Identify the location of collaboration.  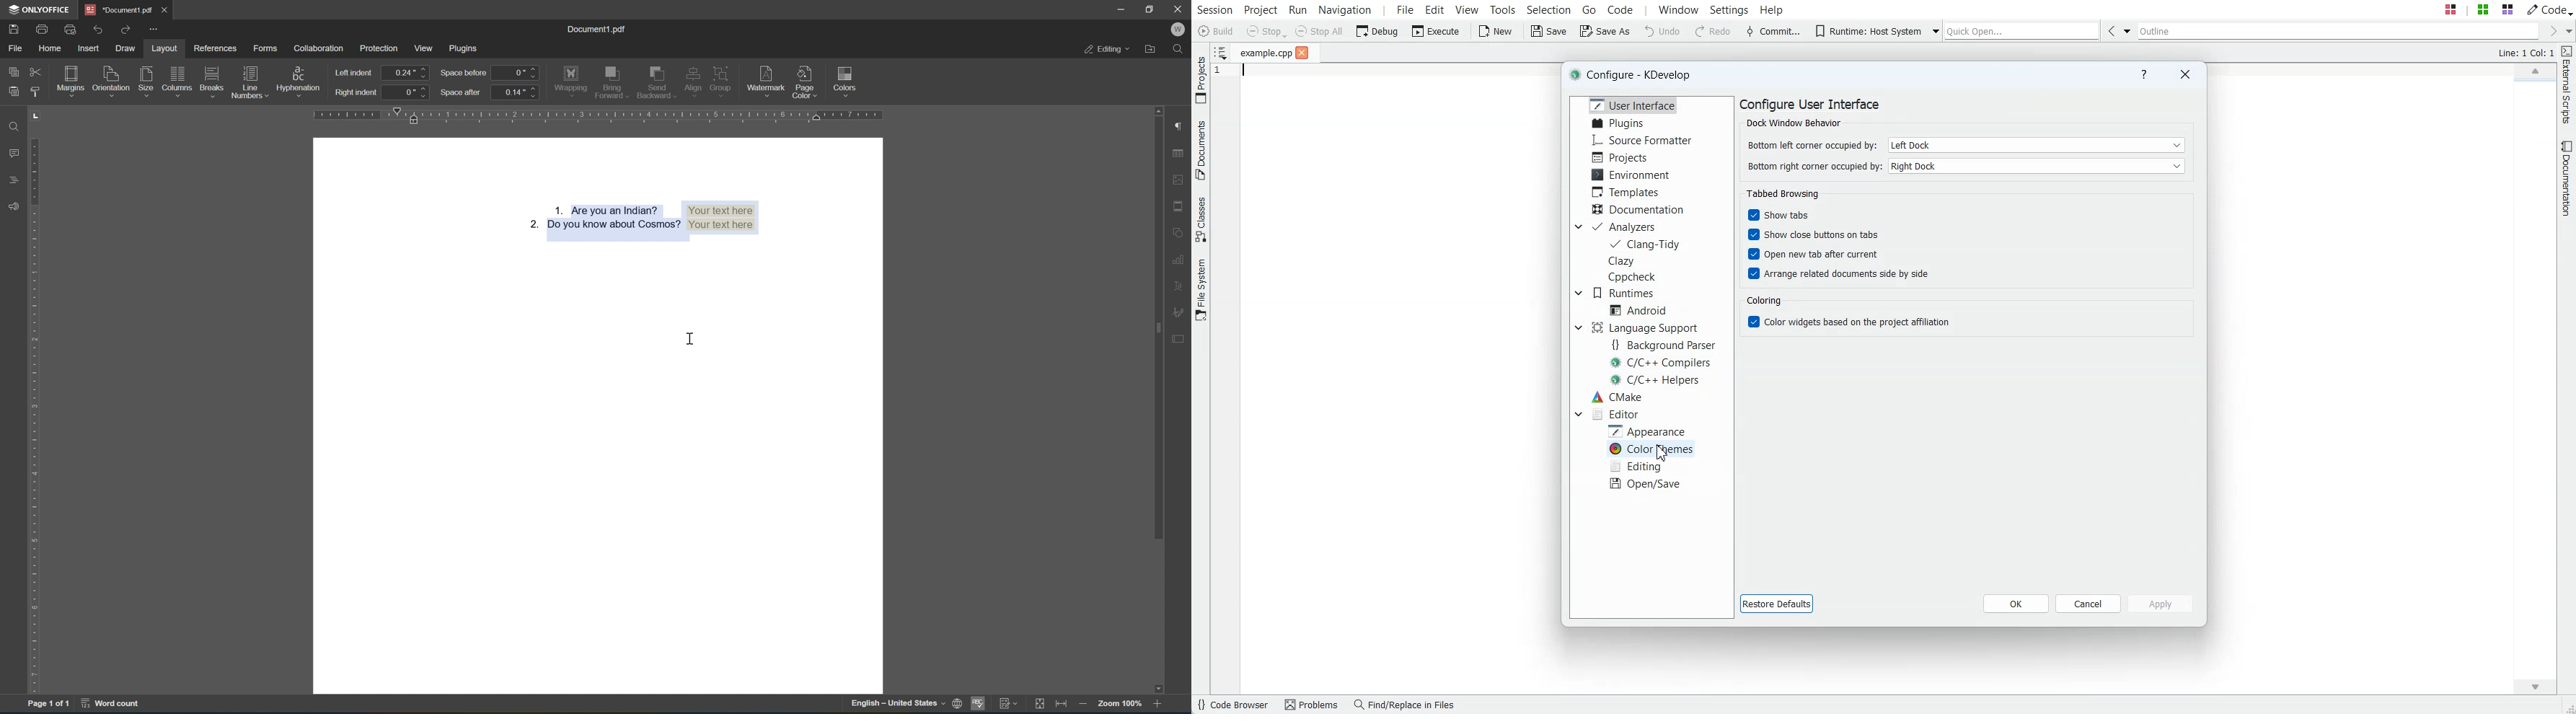
(321, 48).